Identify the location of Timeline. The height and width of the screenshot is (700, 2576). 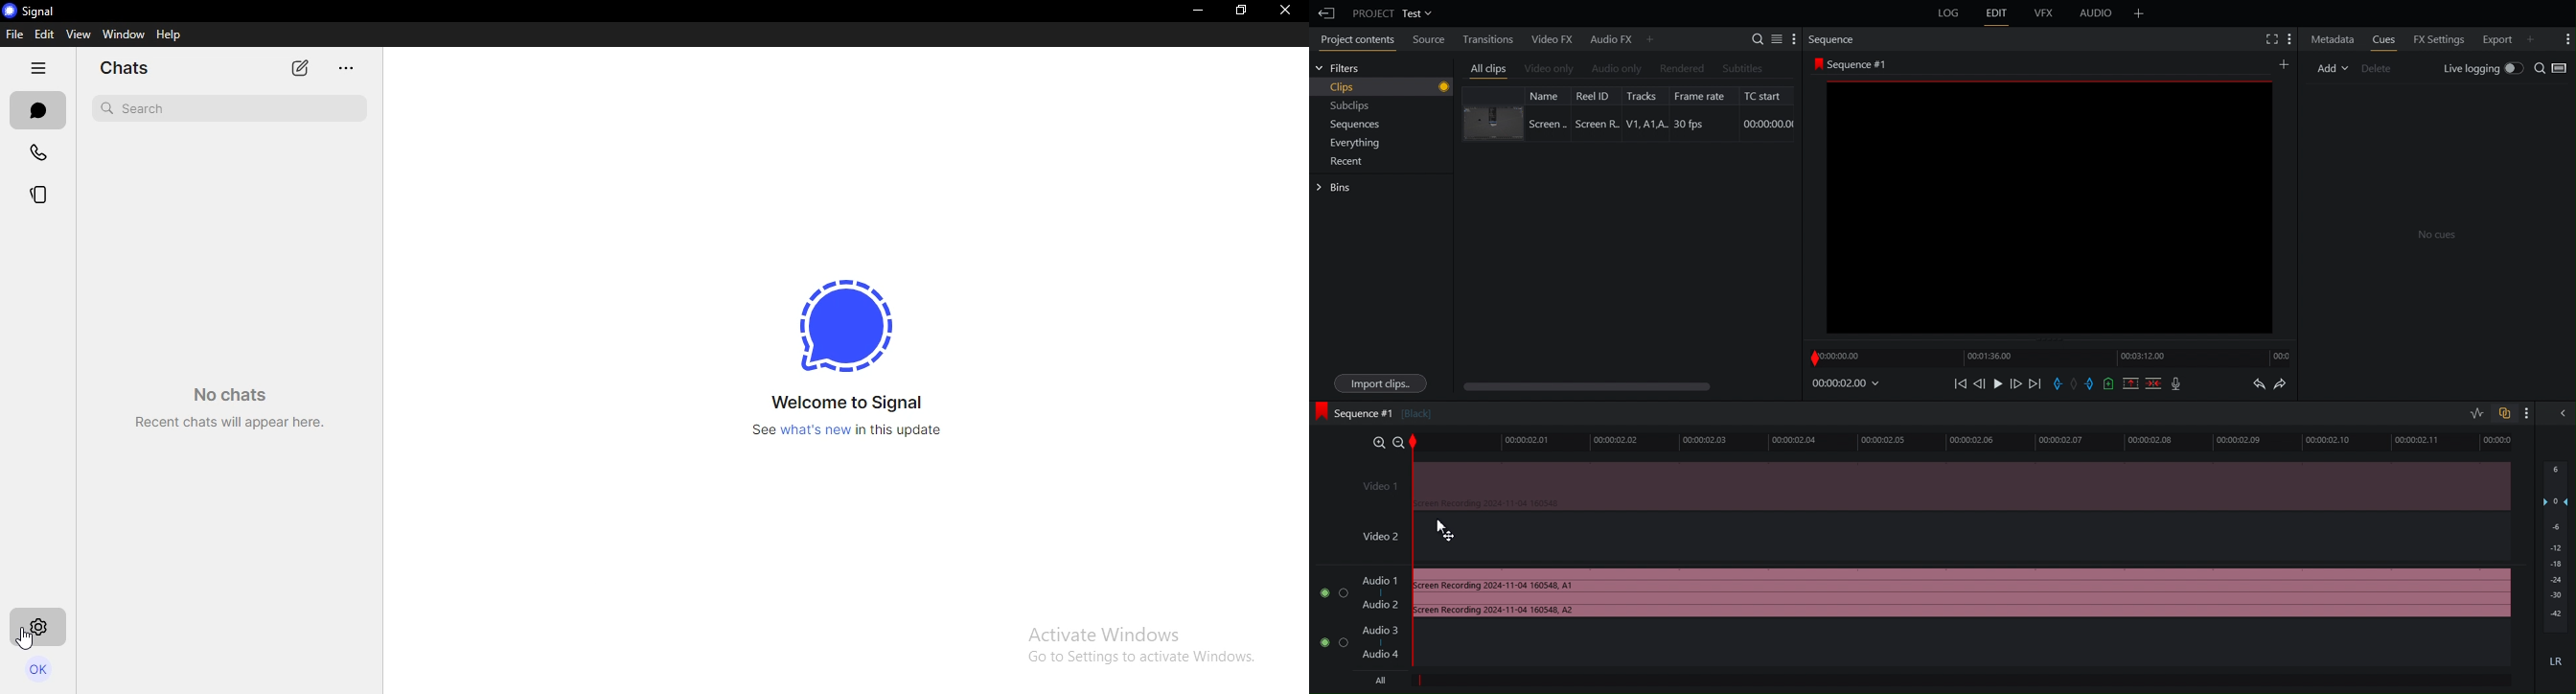
(1964, 442).